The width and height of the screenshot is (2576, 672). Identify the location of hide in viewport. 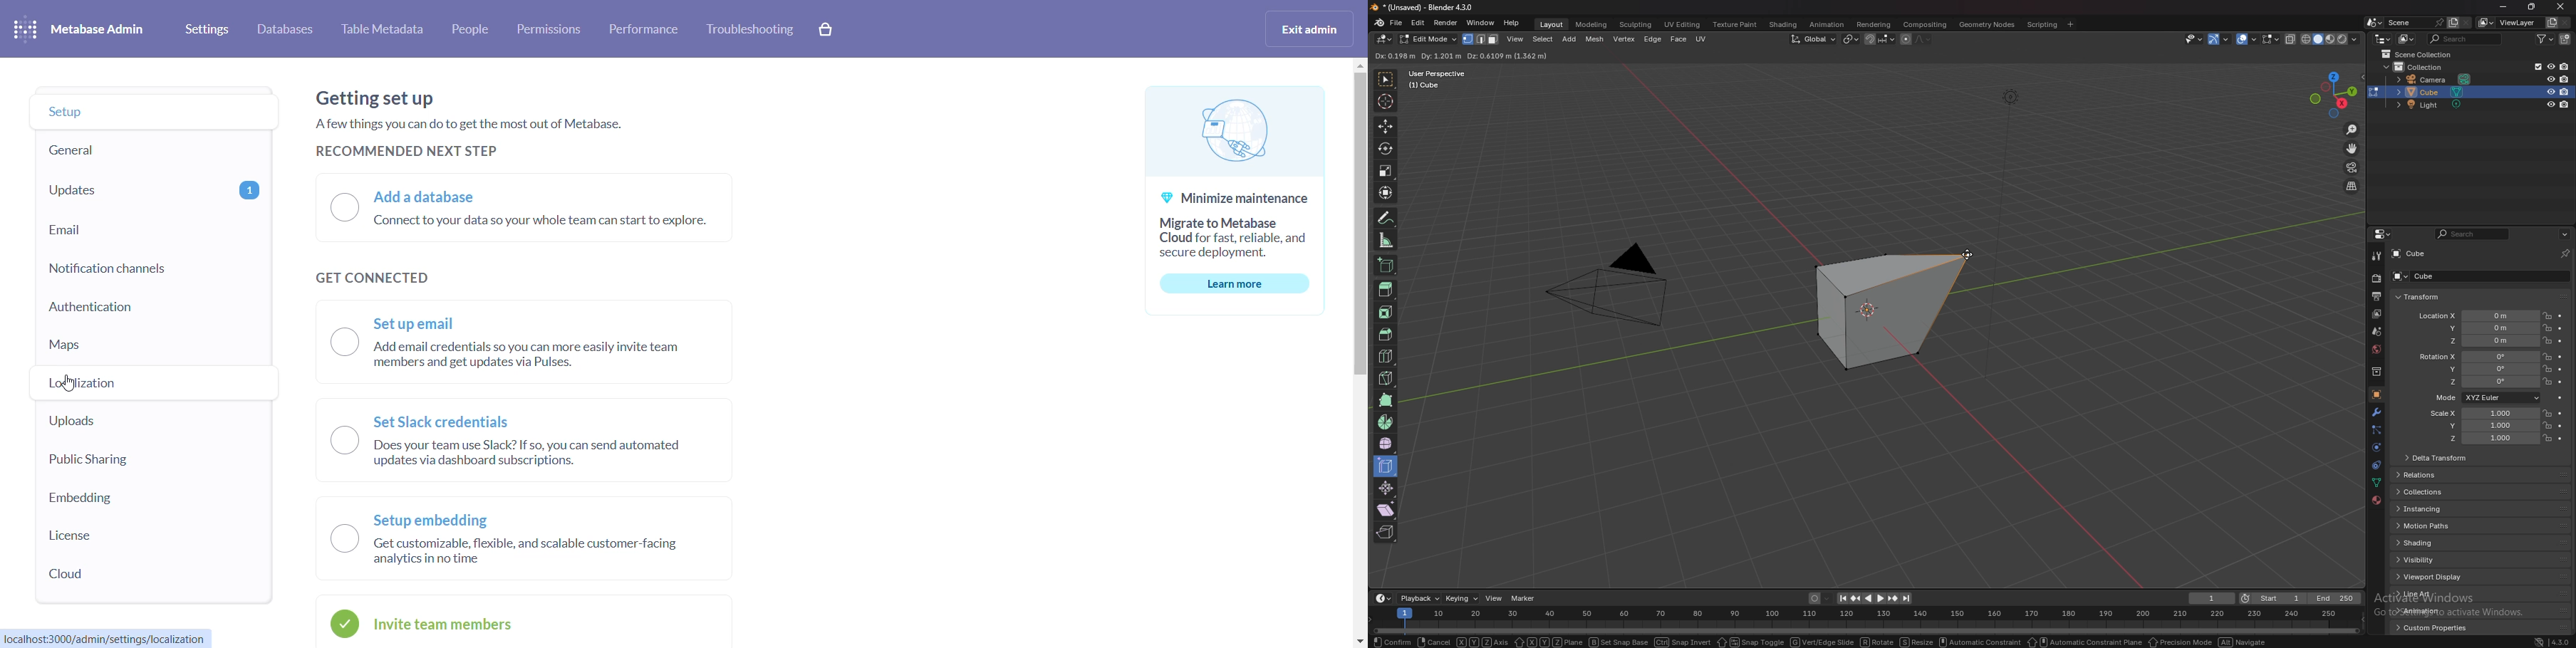
(2549, 79).